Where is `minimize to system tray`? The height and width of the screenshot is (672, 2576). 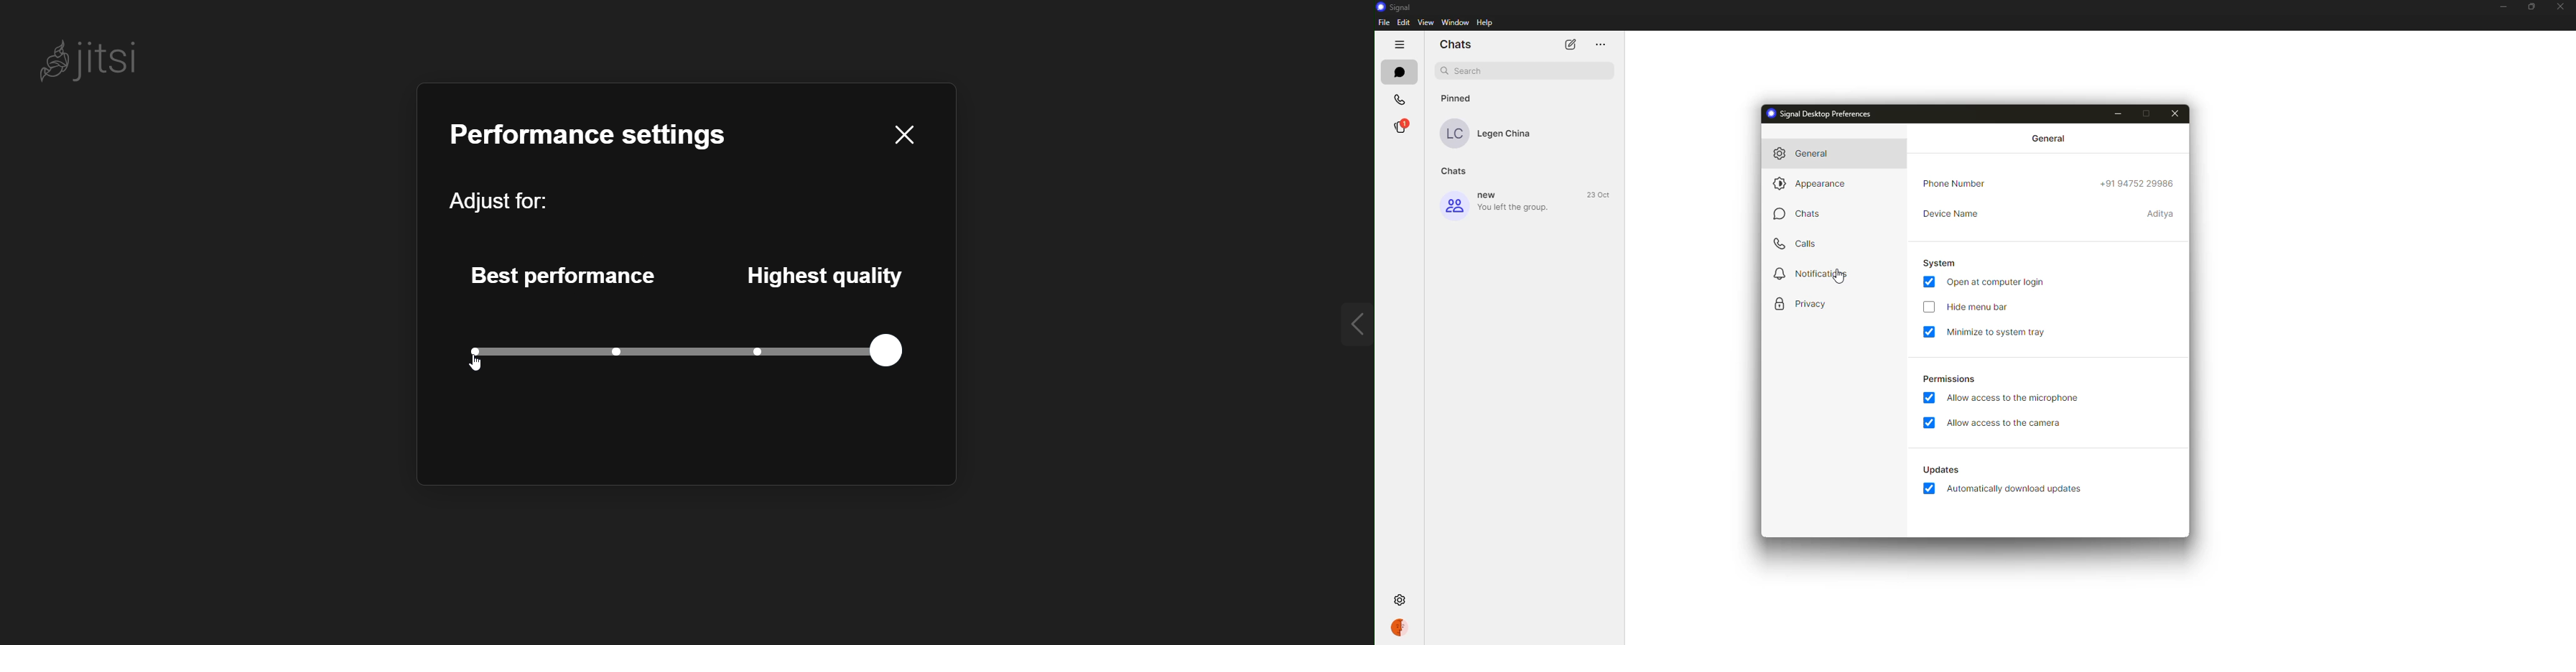
minimize to system tray is located at coordinates (1998, 334).